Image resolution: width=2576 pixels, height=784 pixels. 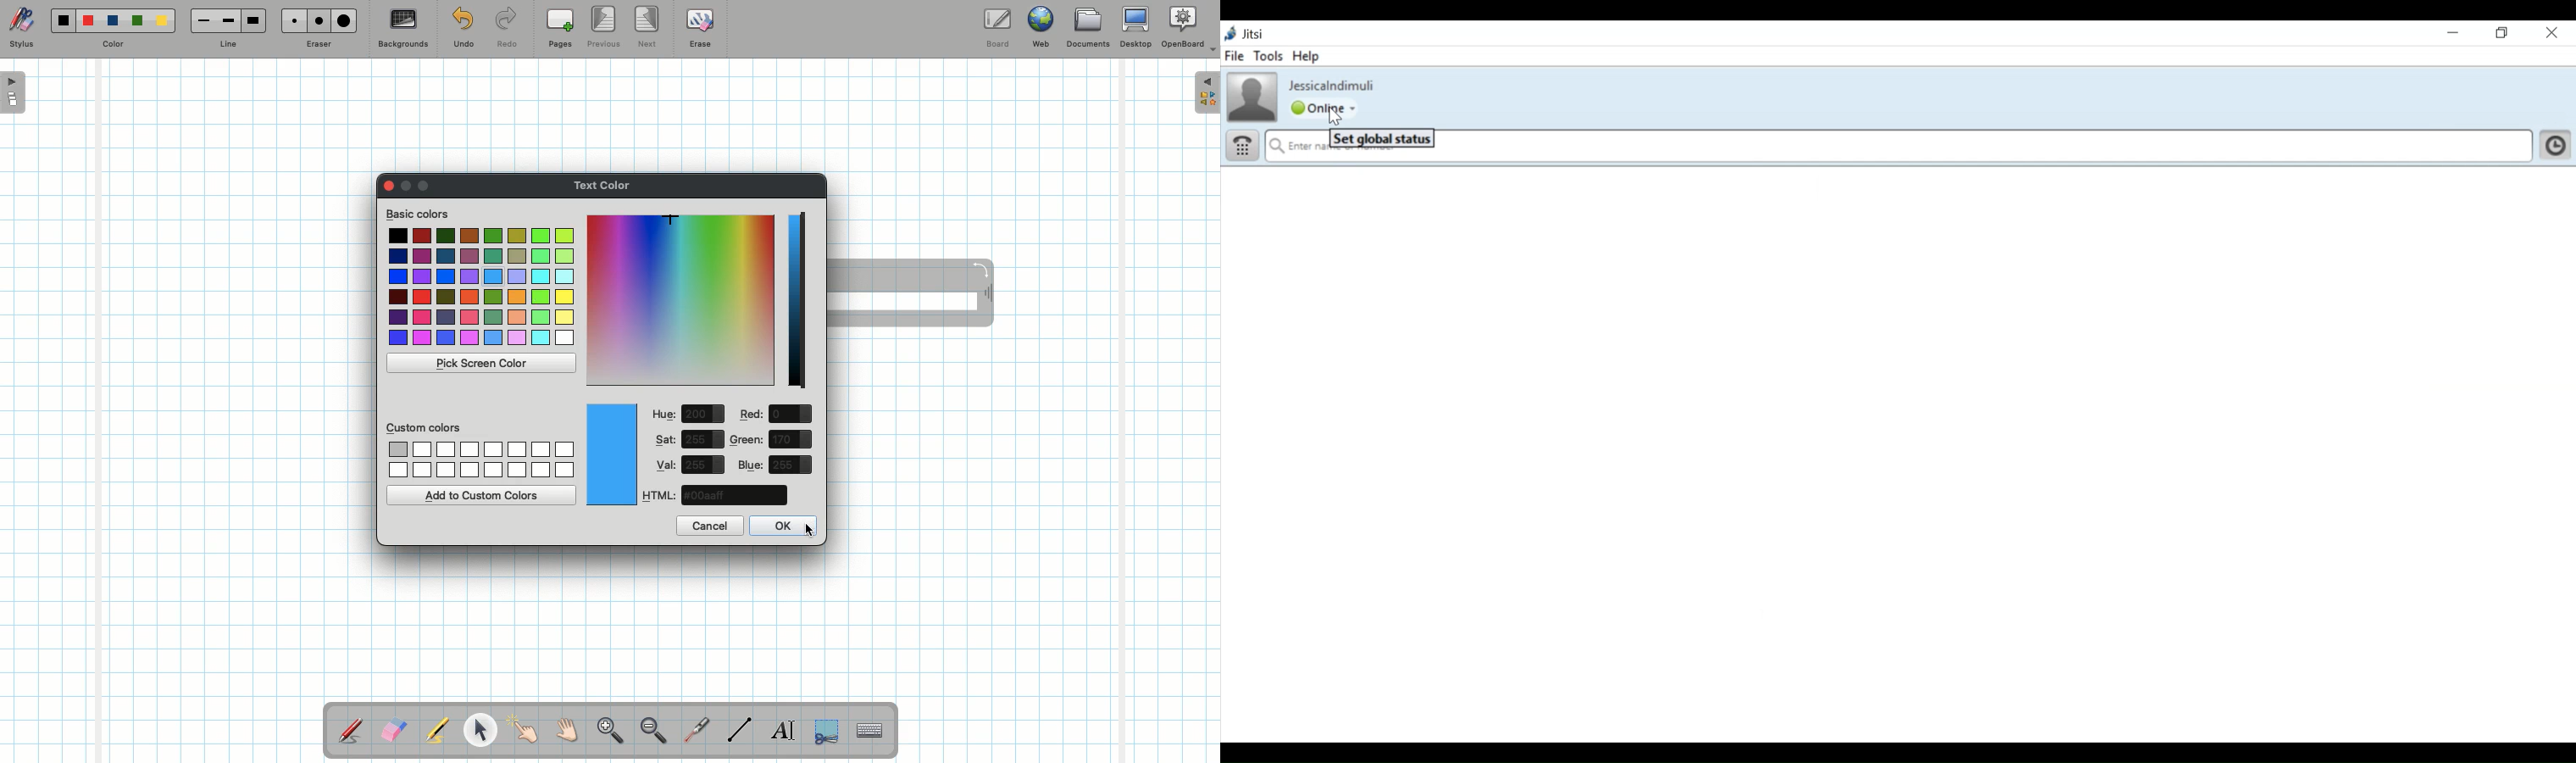 I want to click on value, so click(x=703, y=465).